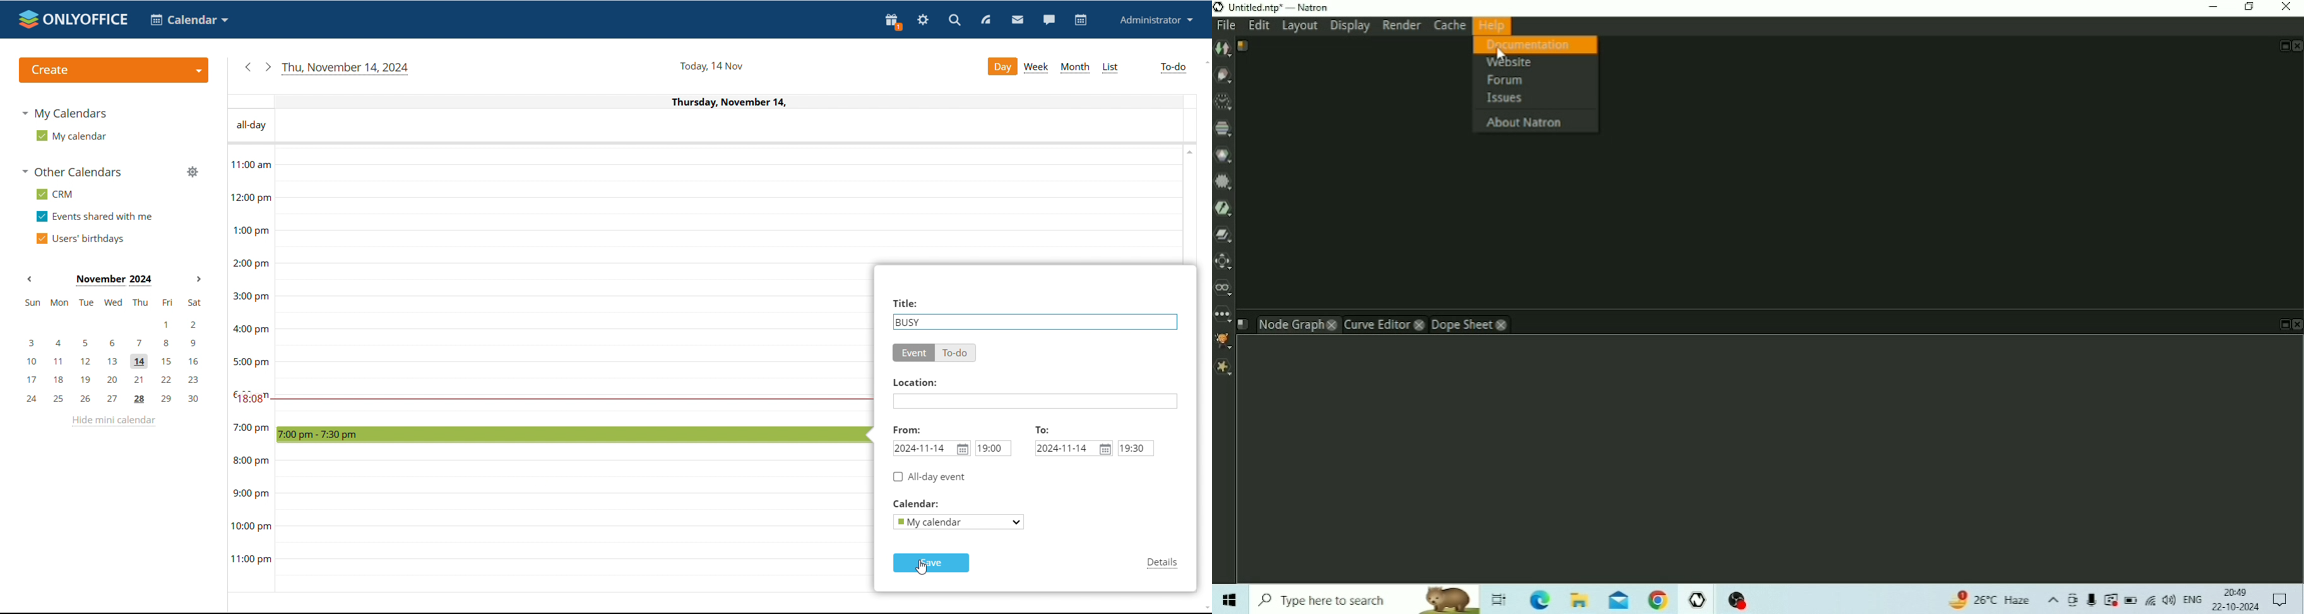 Image resolution: width=2324 pixels, height=616 pixels. What do you see at coordinates (1136, 448) in the screenshot?
I see `end time` at bounding box center [1136, 448].